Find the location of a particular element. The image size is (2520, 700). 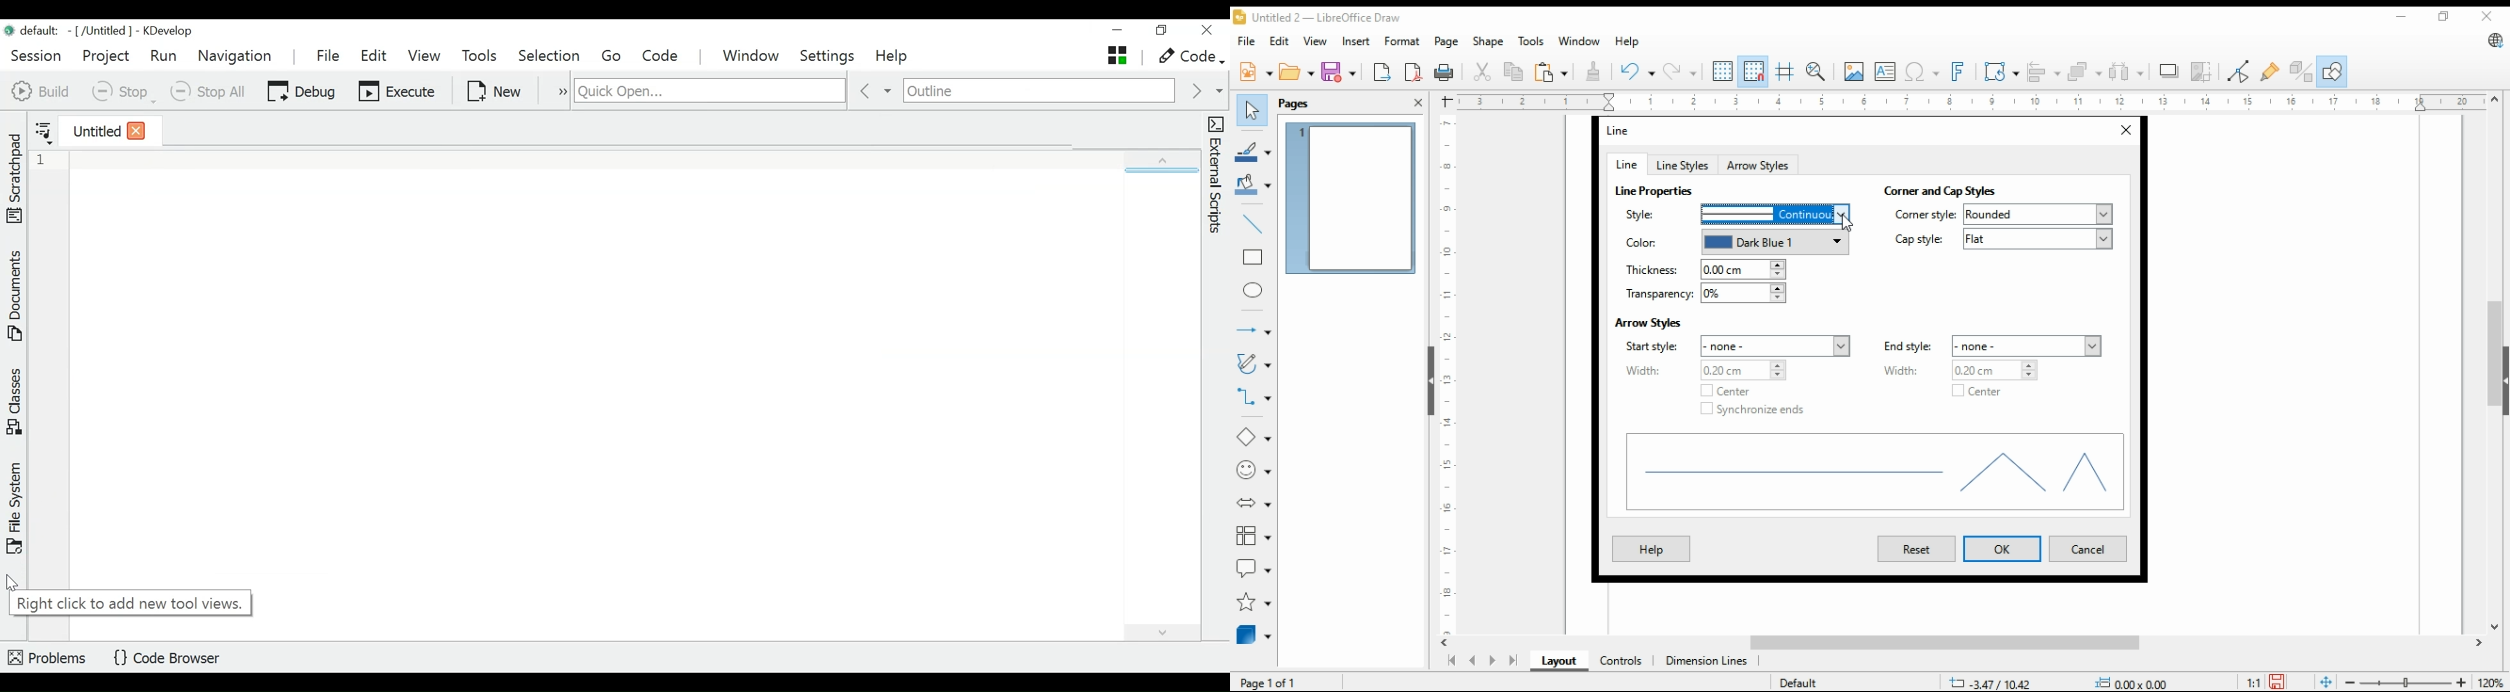

curves and polygons is located at coordinates (1252, 365).